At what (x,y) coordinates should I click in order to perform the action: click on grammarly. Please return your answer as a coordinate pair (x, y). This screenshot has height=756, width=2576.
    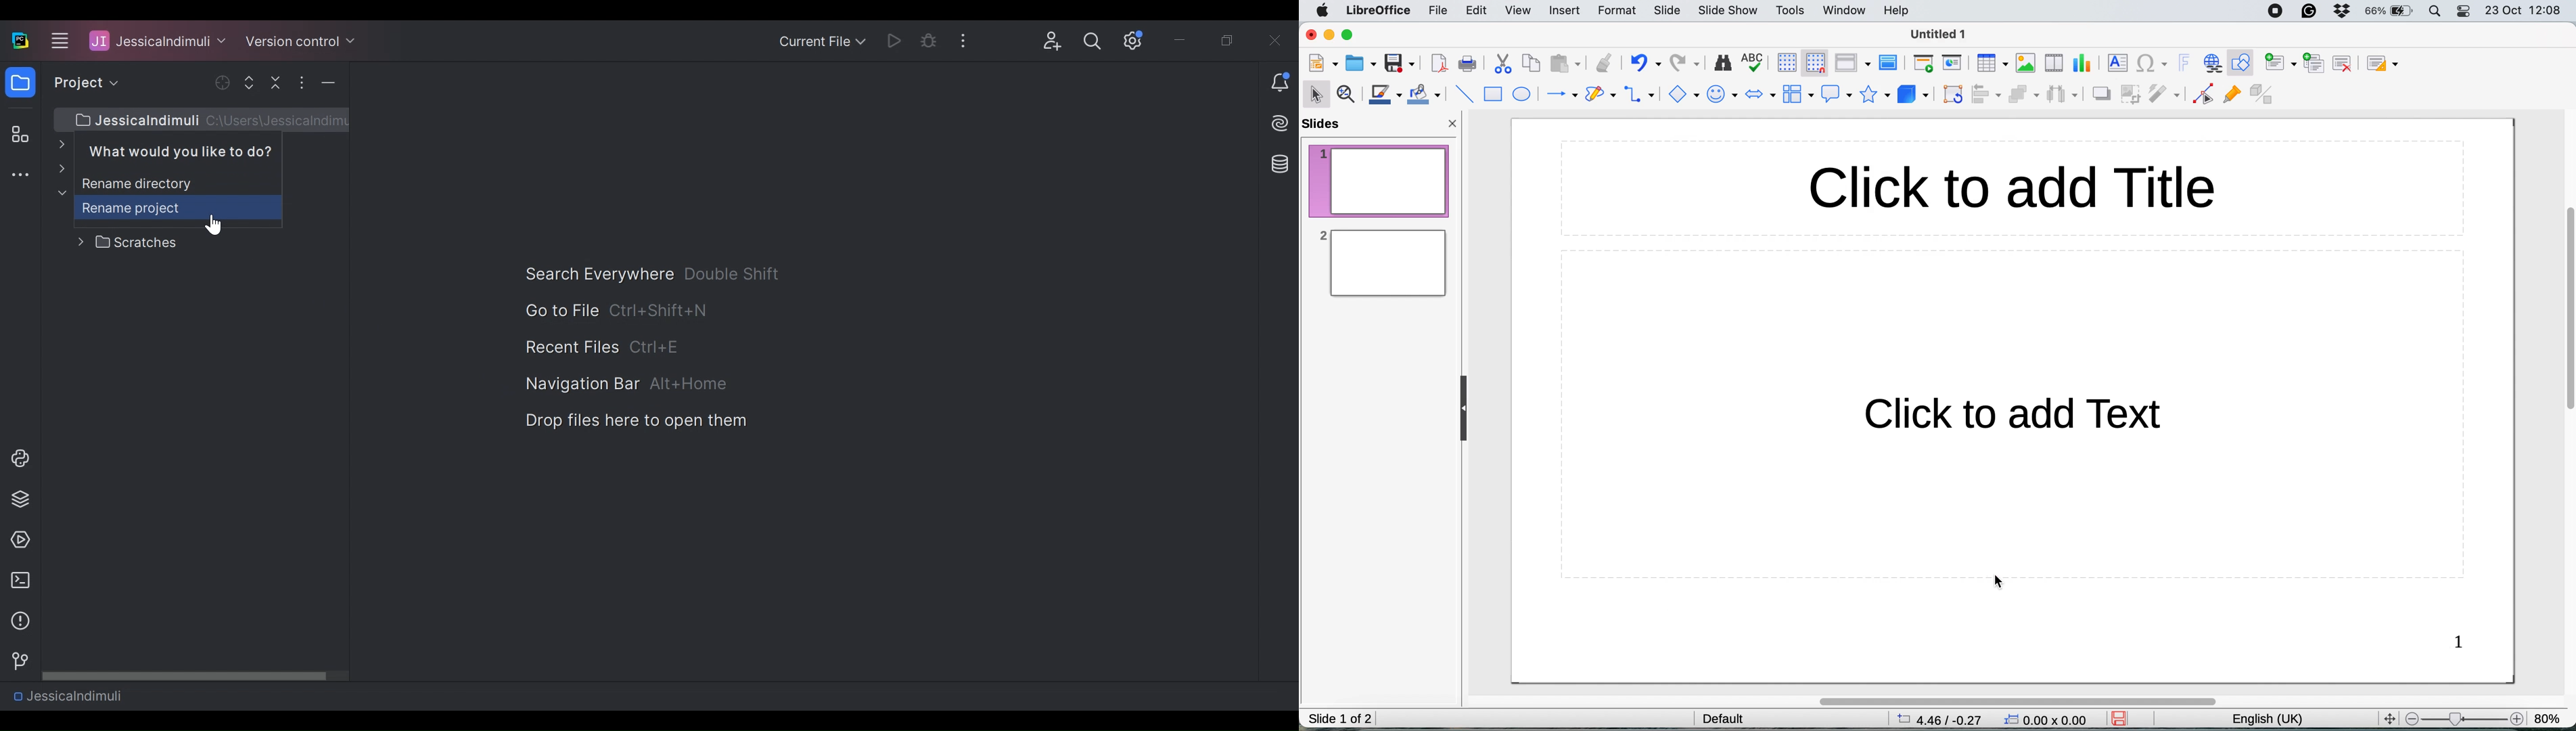
    Looking at the image, I should click on (2311, 12).